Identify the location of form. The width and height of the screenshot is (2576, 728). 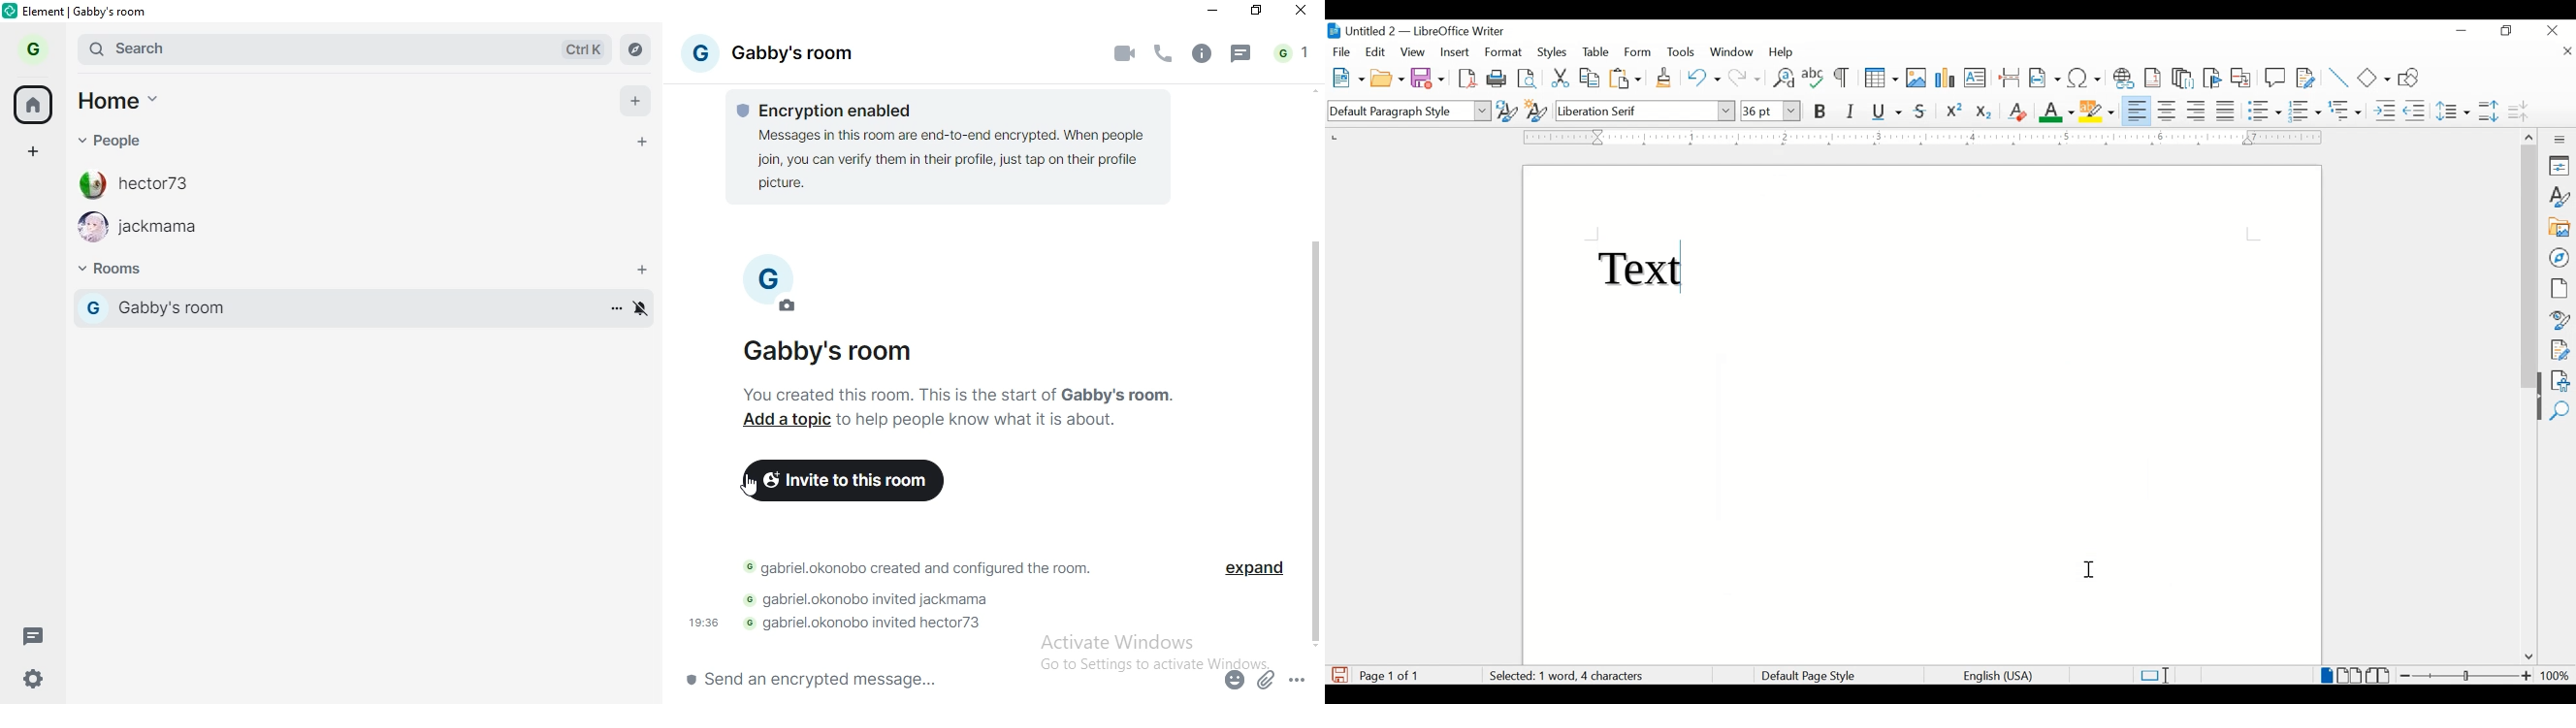
(1639, 53).